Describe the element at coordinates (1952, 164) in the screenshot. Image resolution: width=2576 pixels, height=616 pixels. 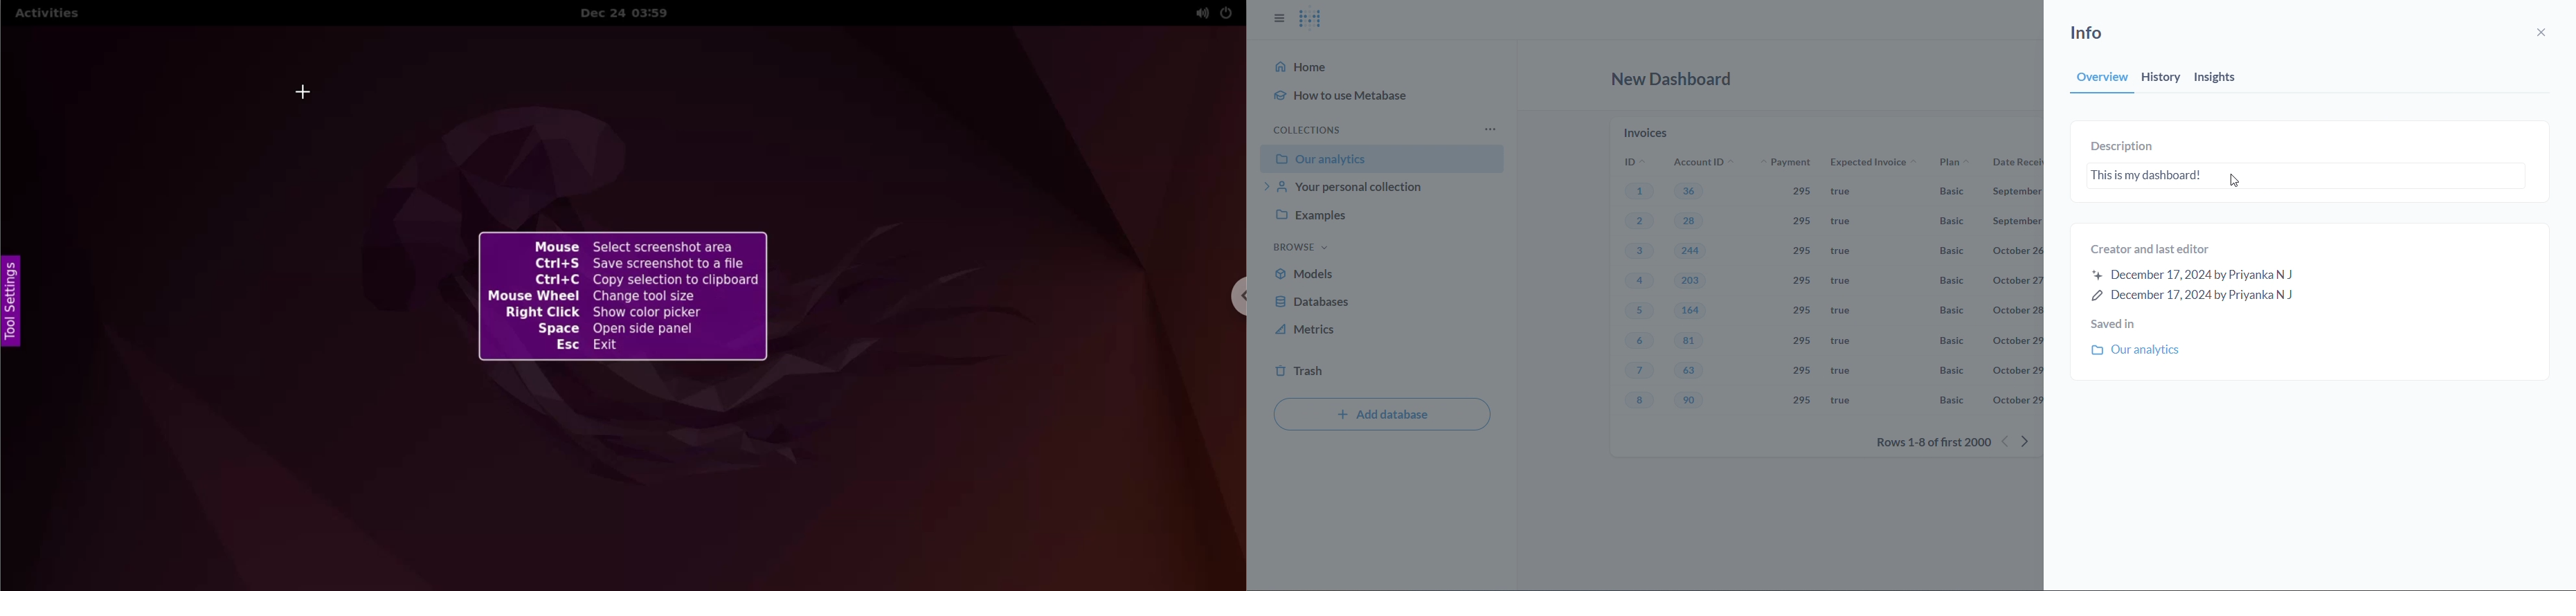
I see `plan` at that location.